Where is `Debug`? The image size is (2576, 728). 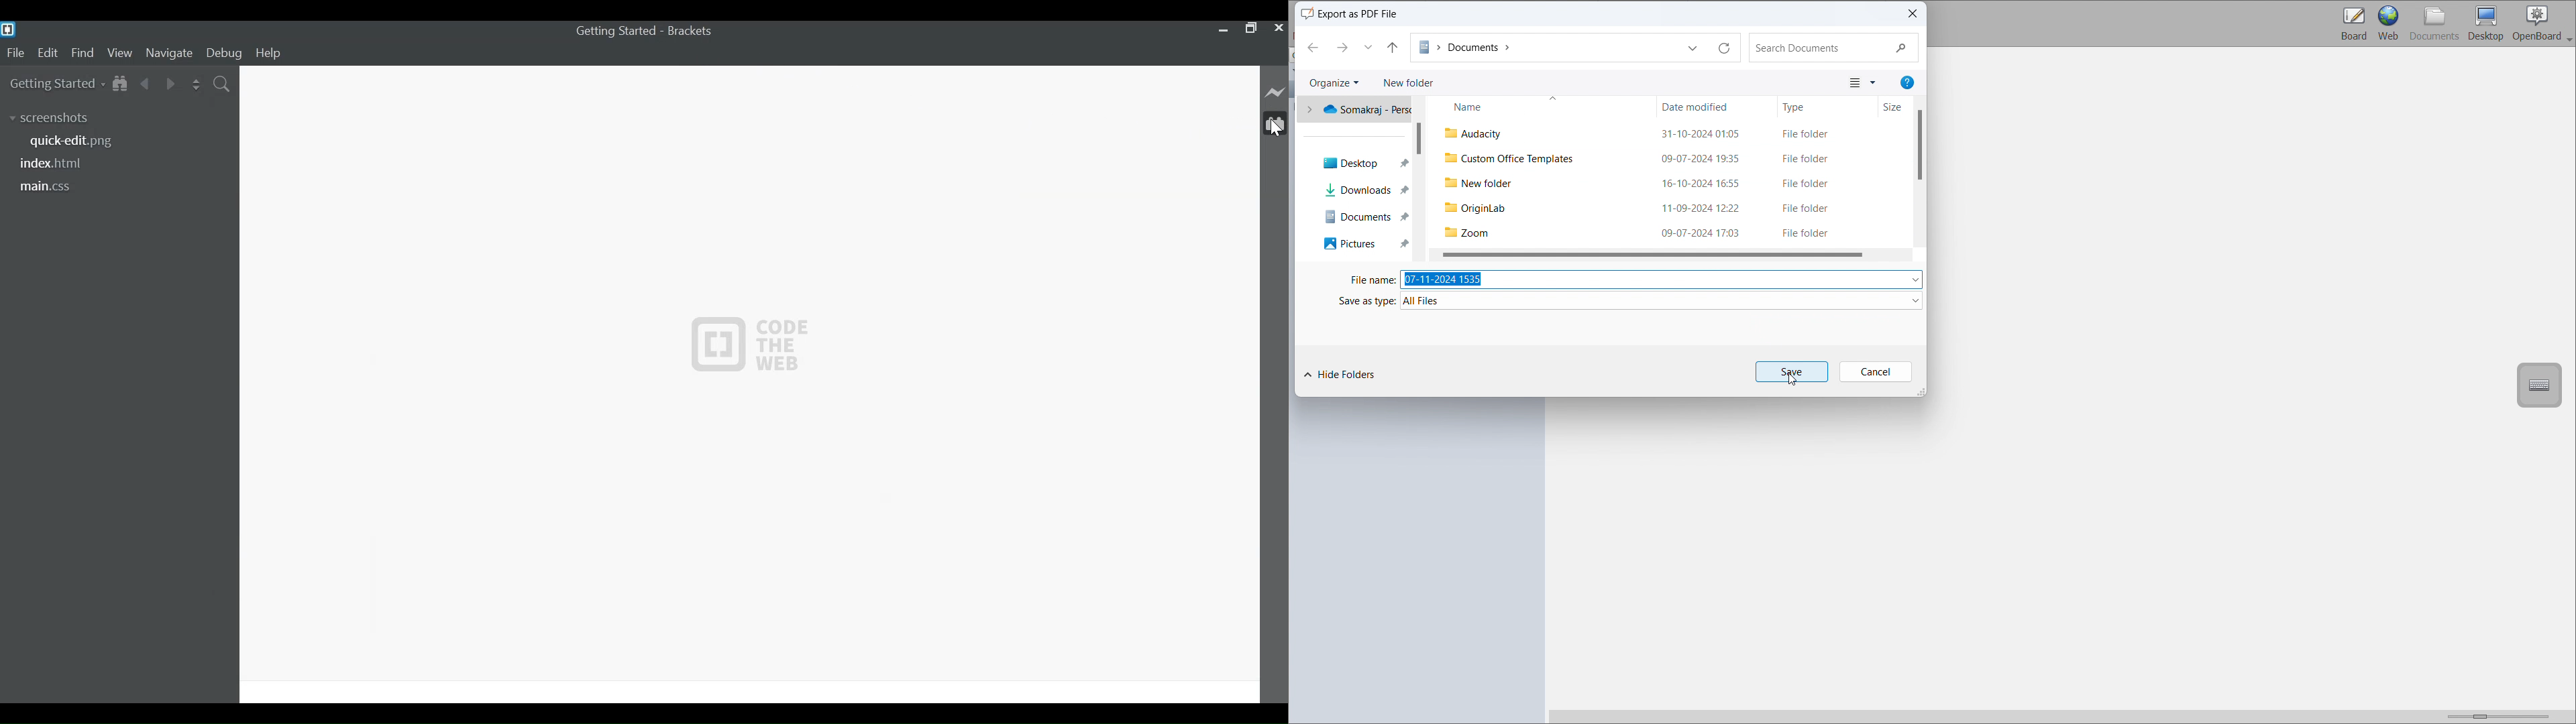 Debug is located at coordinates (227, 54).